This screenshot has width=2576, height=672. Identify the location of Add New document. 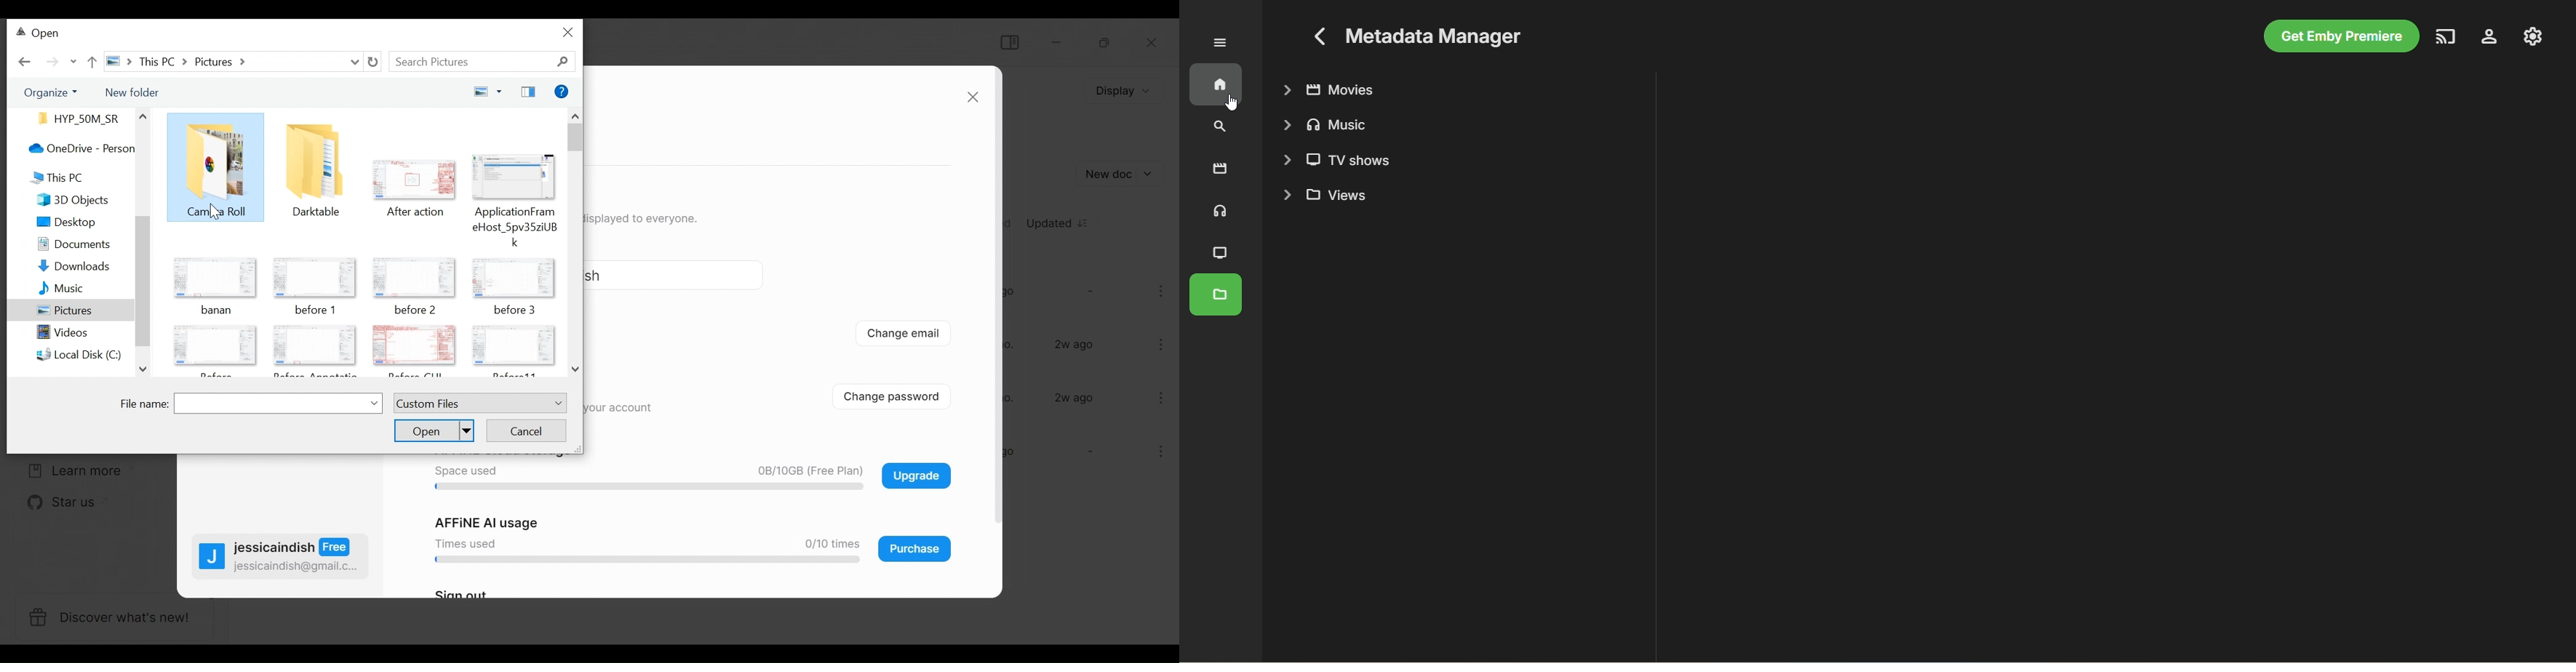
(1122, 174).